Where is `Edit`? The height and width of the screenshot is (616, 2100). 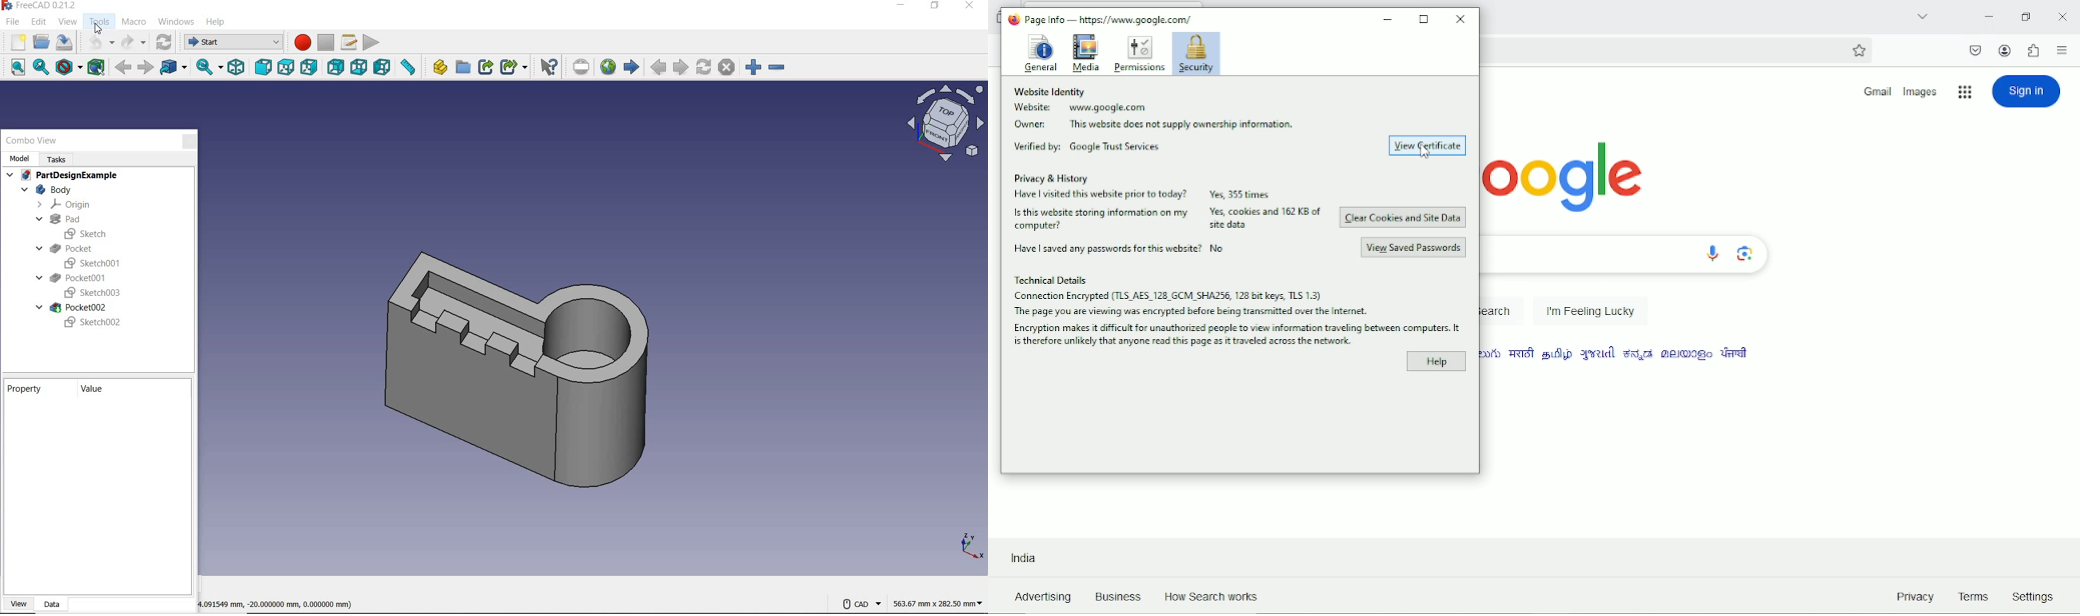 Edit is located at coordinates (41, 21).